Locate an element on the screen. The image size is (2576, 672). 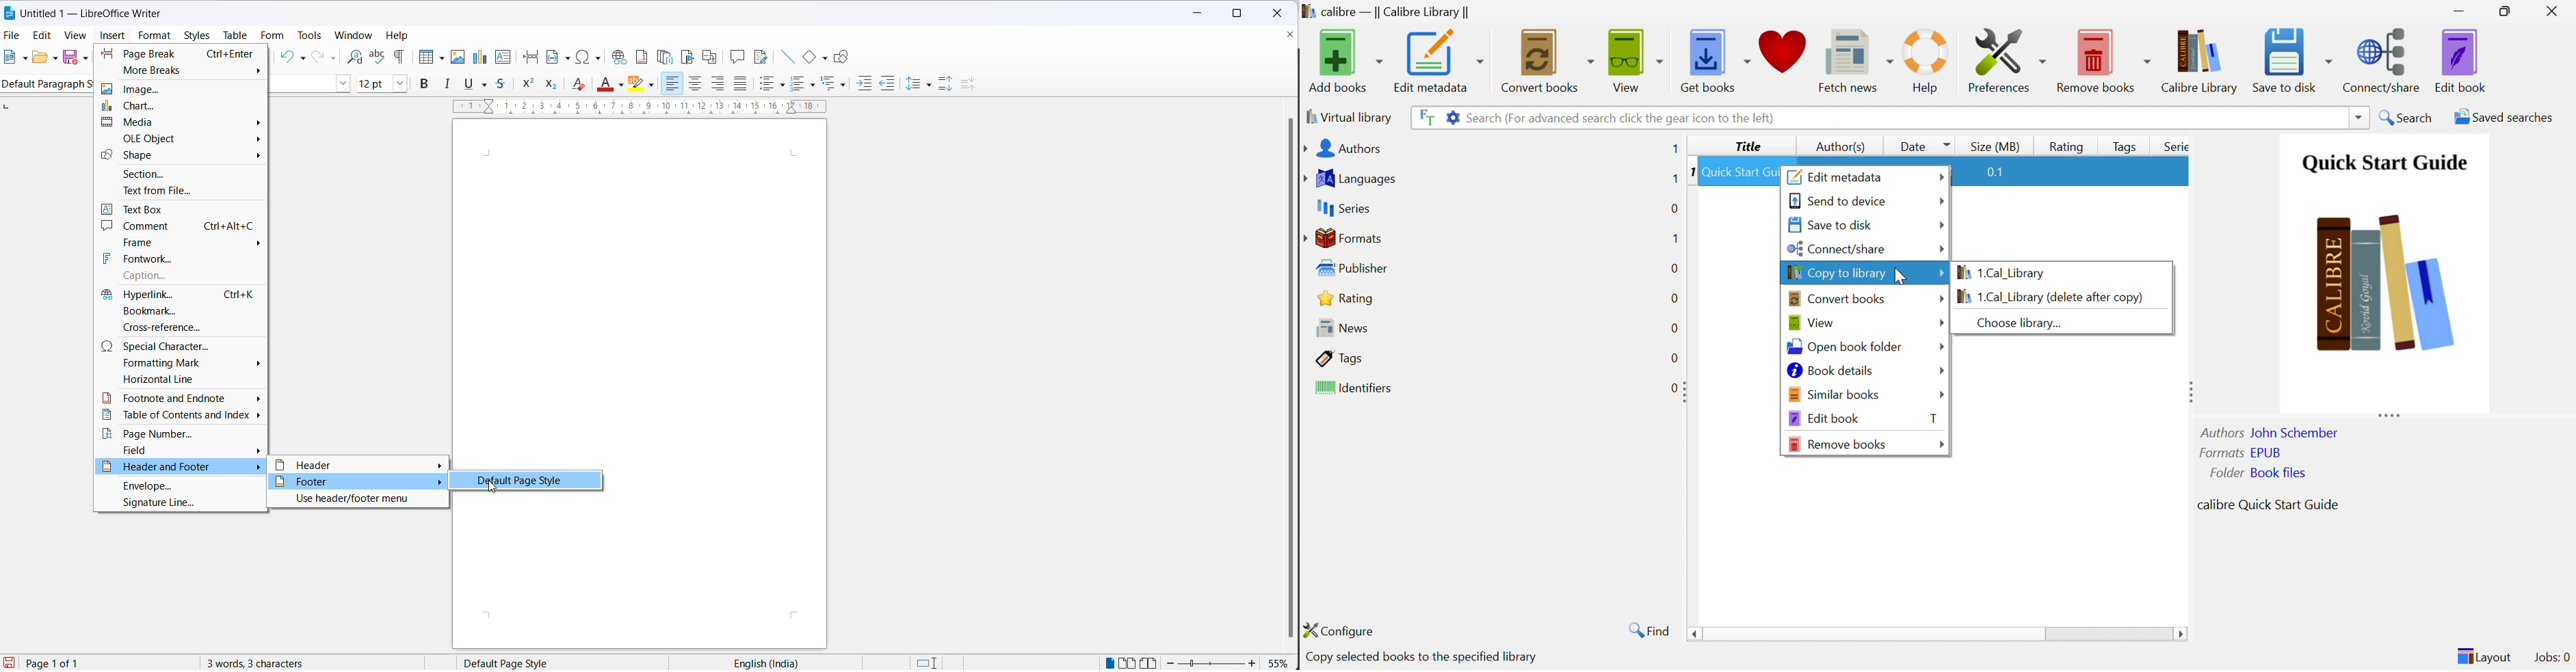
redo is located at coordinates (317, 55).